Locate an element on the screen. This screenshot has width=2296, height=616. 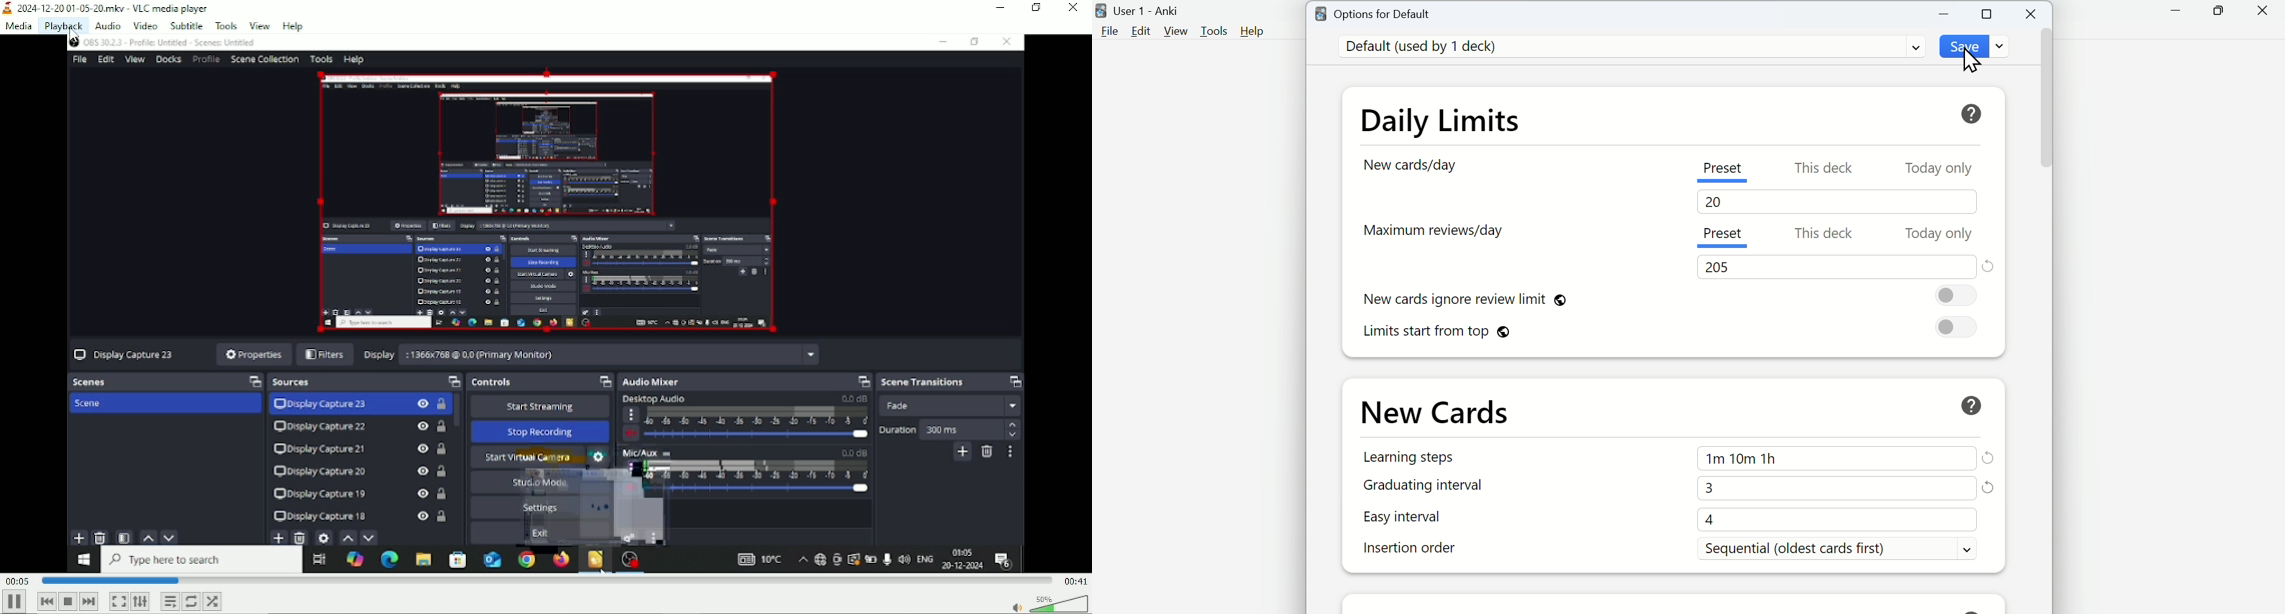
This deck is located at coordinates (1822, 235).